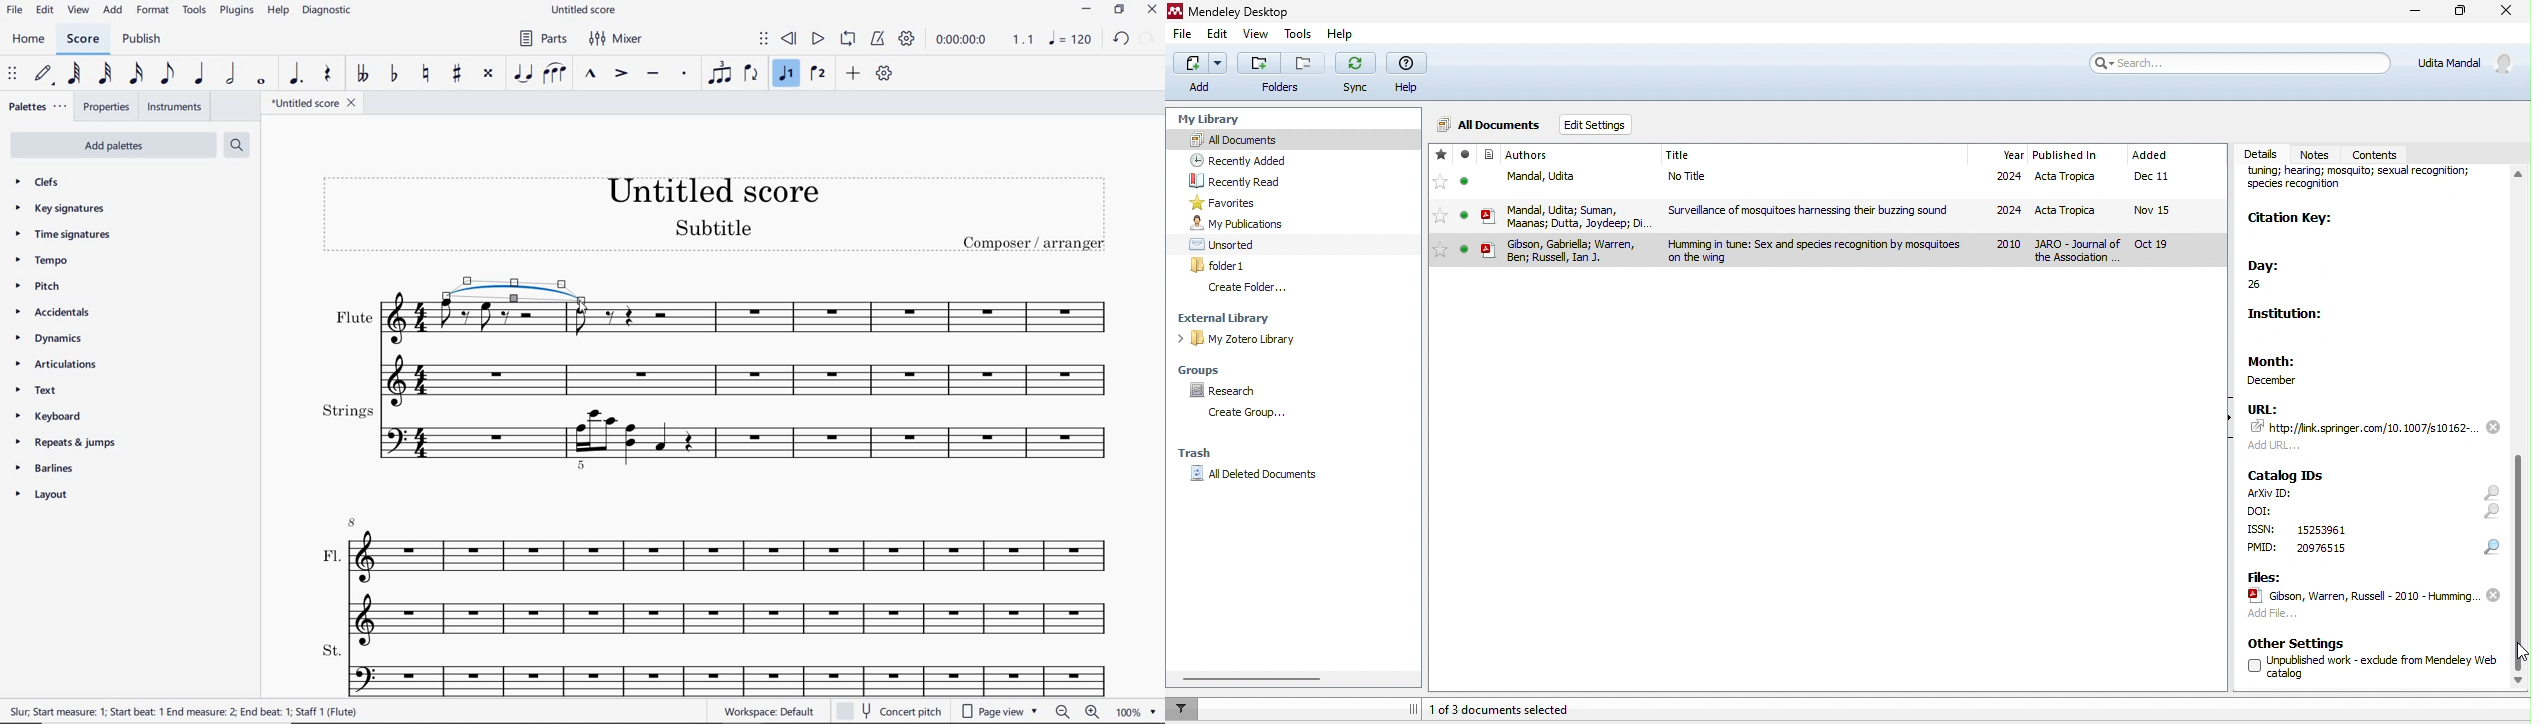 The image size is (2548, 728). Describe the element at coordinates (877, 40) in the screenshot. I see `METRONOME` at that location.